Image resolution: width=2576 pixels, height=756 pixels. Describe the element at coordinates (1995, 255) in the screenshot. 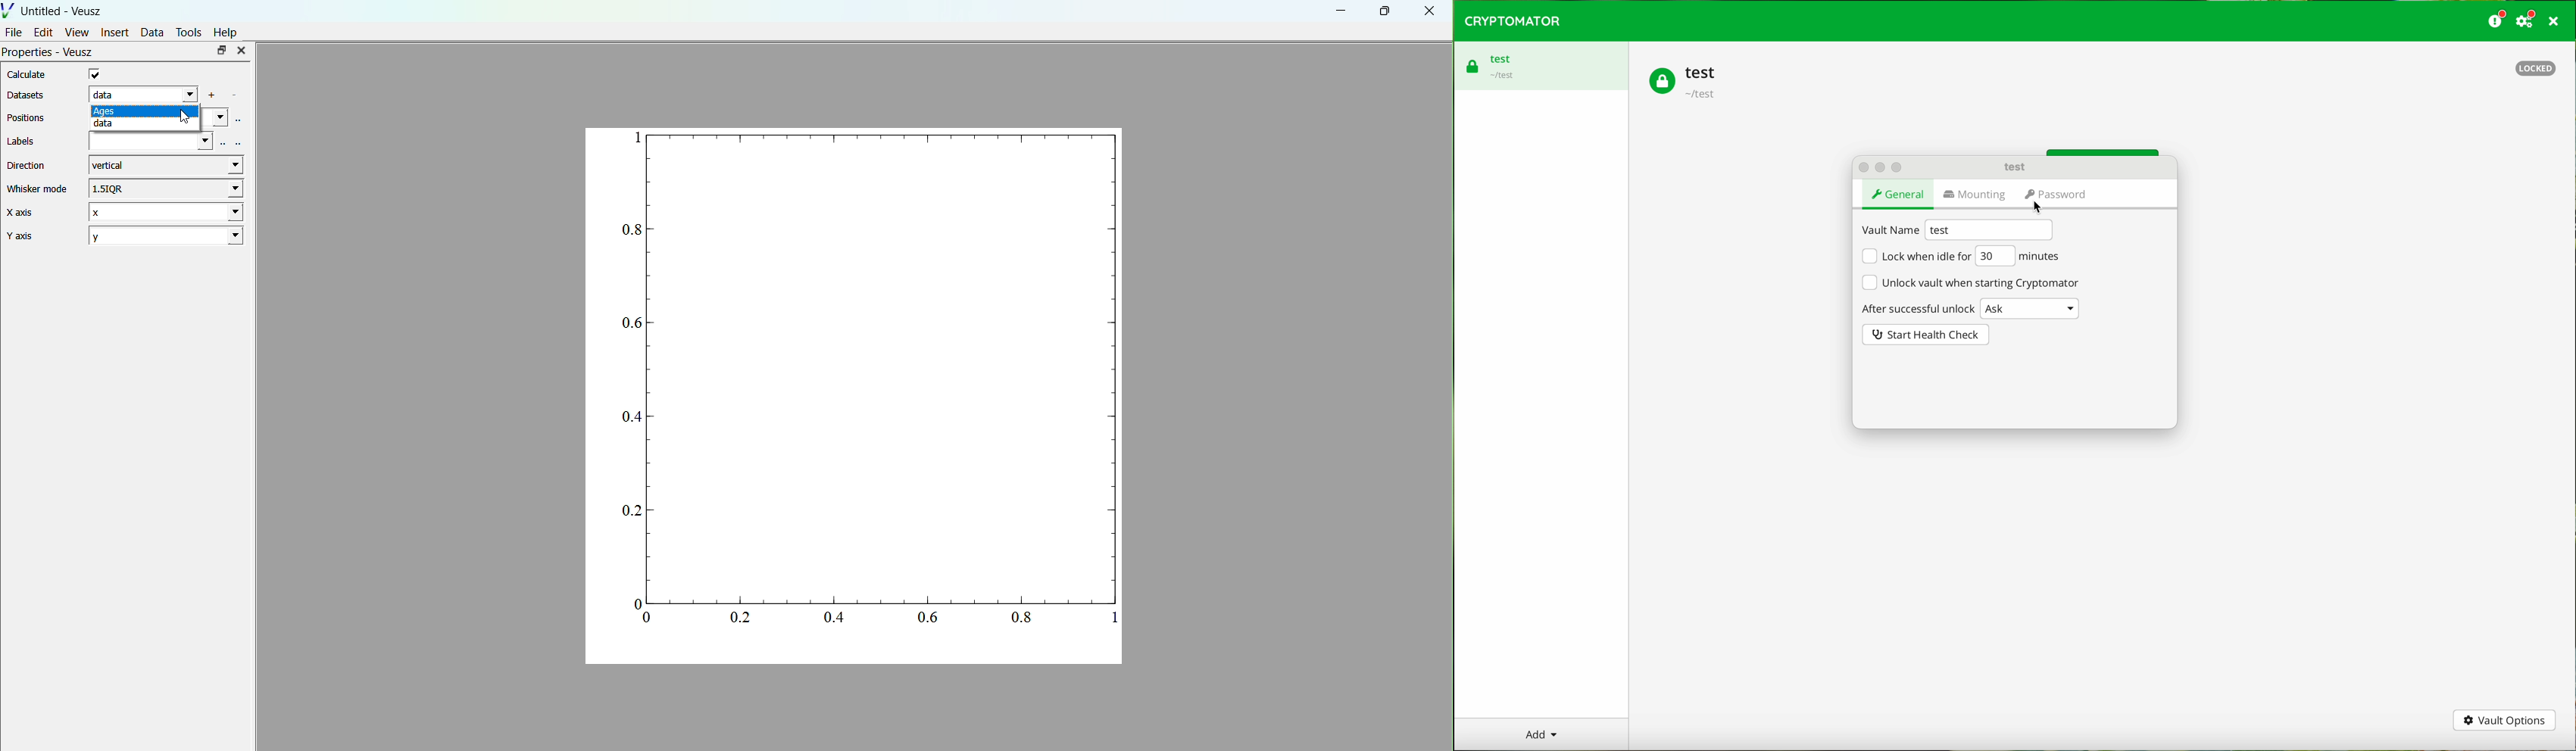

I see `30 ` at that location.